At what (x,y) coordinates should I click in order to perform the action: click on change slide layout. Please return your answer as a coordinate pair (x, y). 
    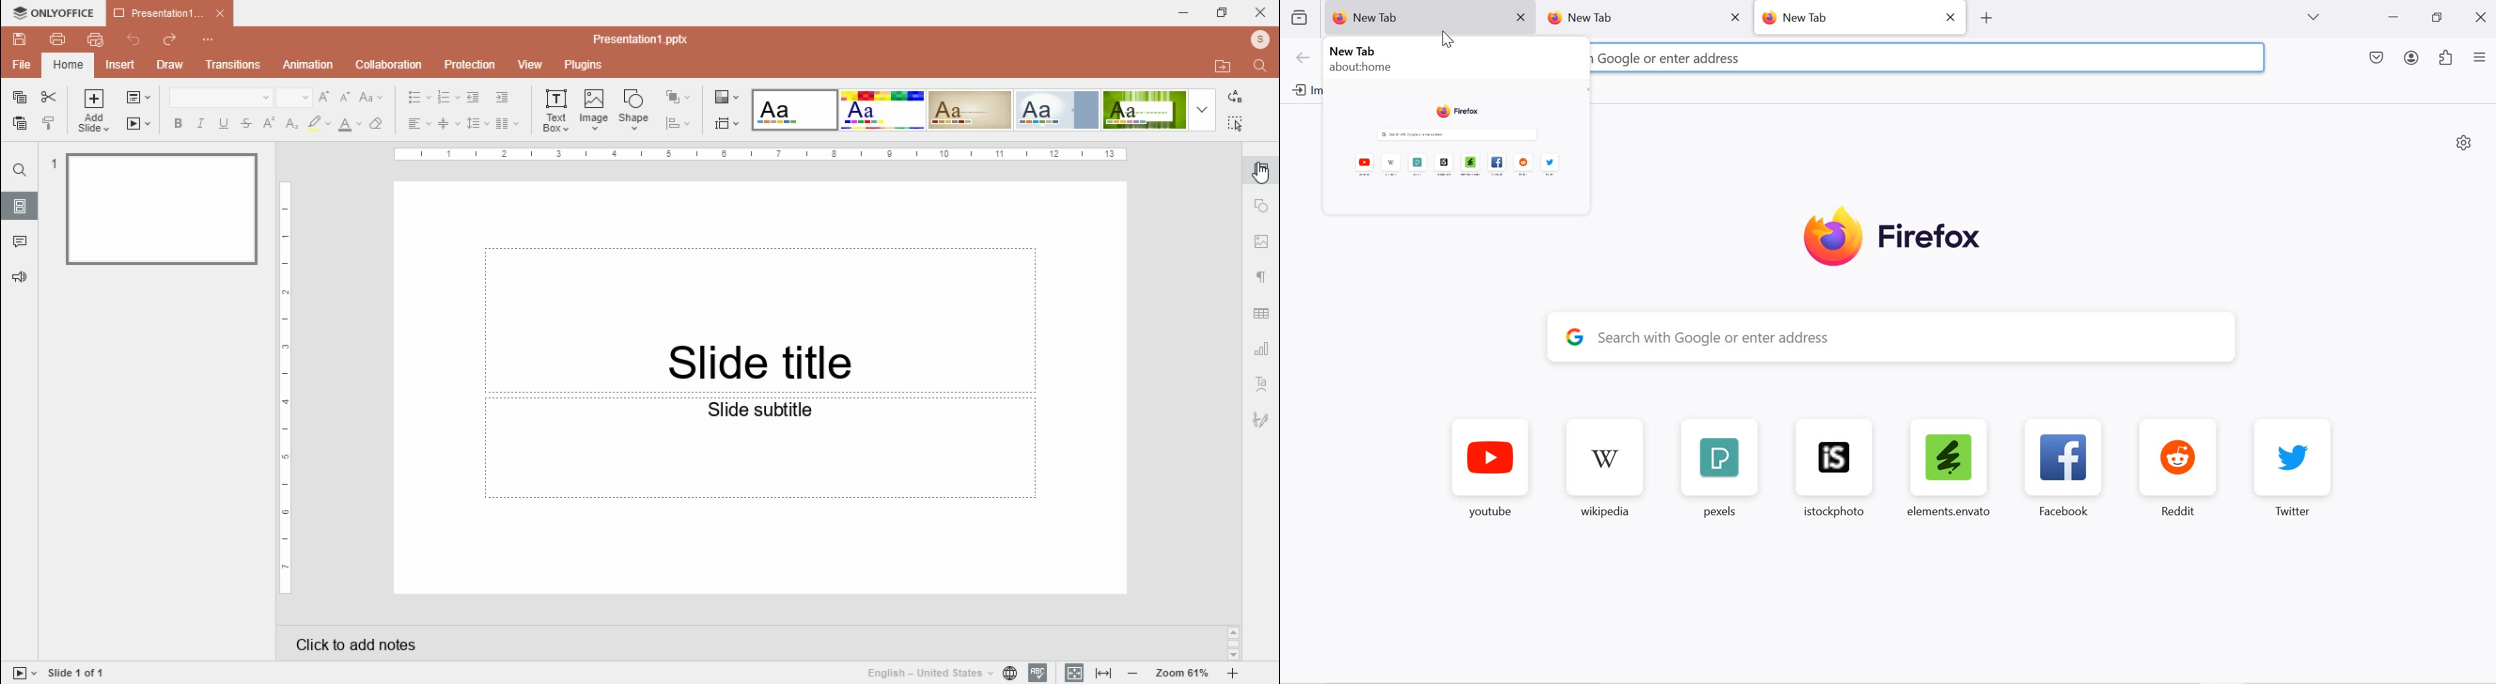
    Looking at the image, I should click on (138, 97).